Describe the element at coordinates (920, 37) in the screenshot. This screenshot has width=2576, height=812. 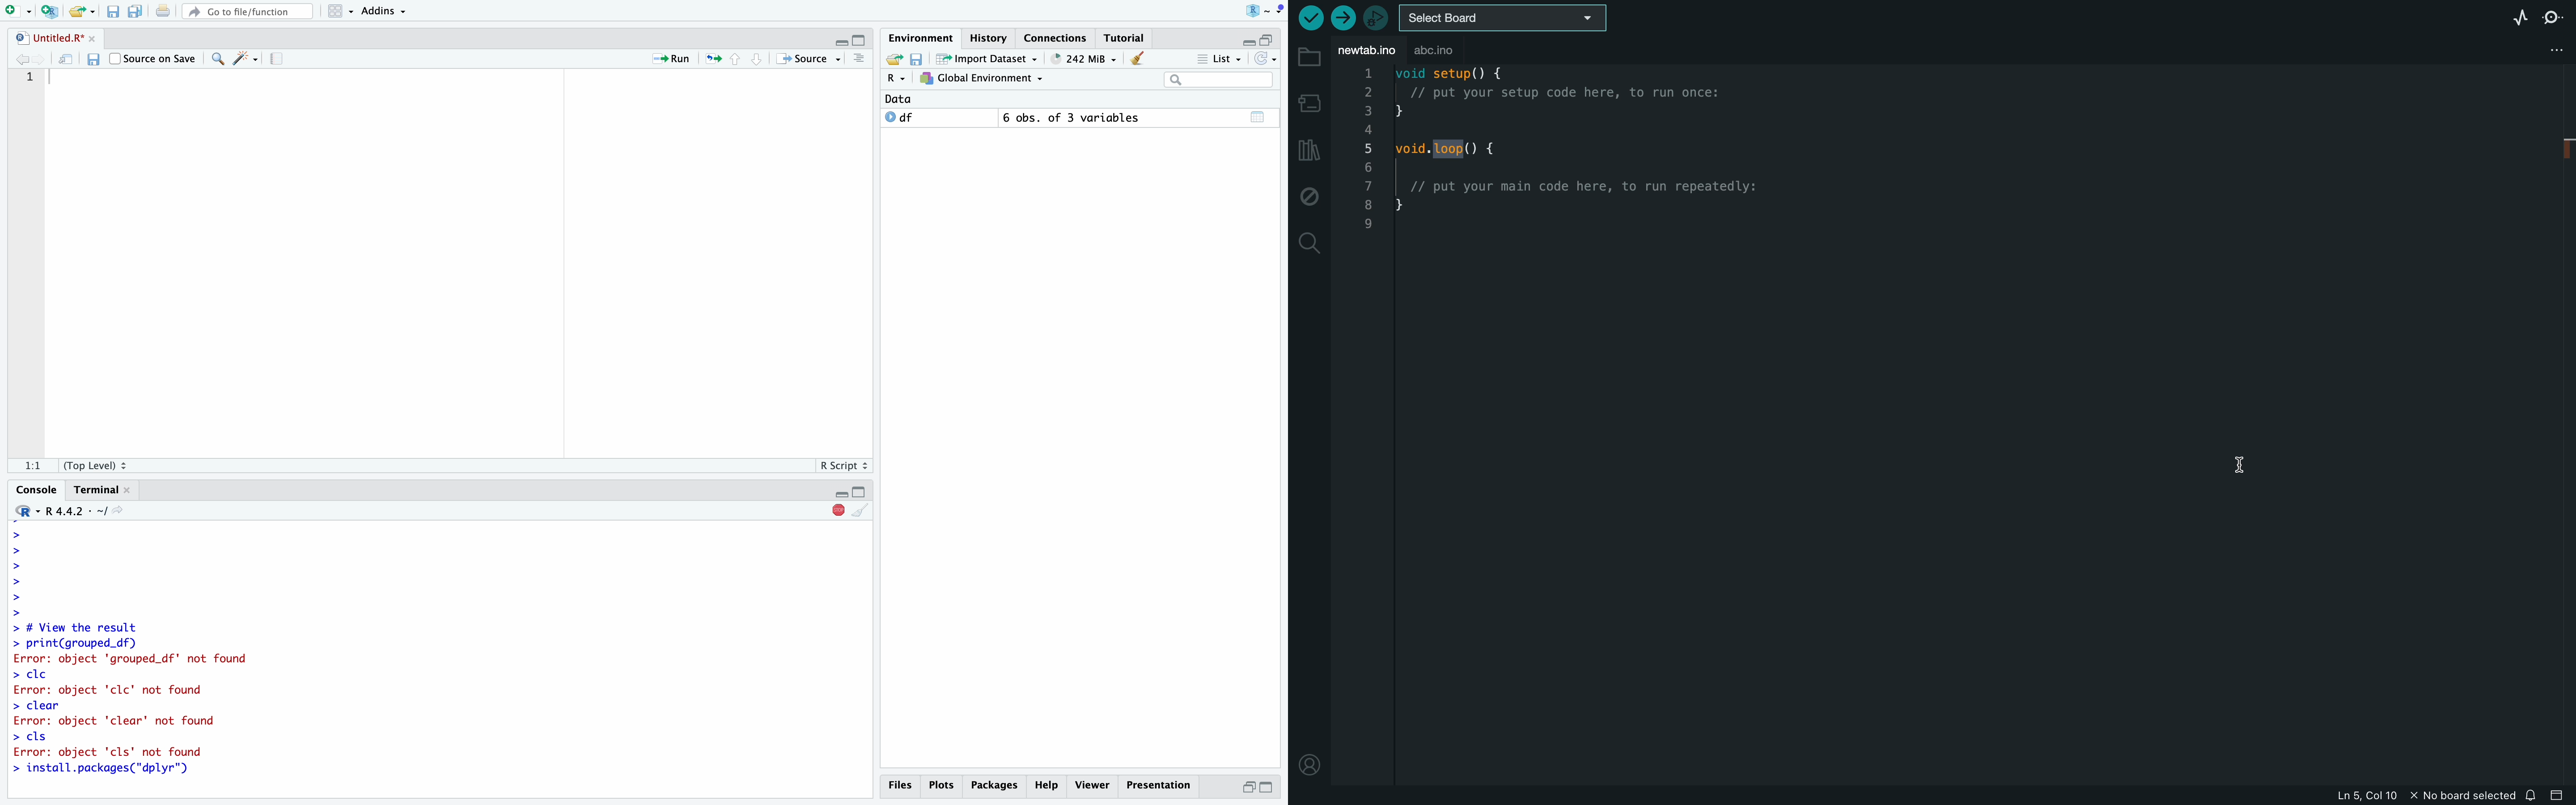
I see `Environment` at that location.